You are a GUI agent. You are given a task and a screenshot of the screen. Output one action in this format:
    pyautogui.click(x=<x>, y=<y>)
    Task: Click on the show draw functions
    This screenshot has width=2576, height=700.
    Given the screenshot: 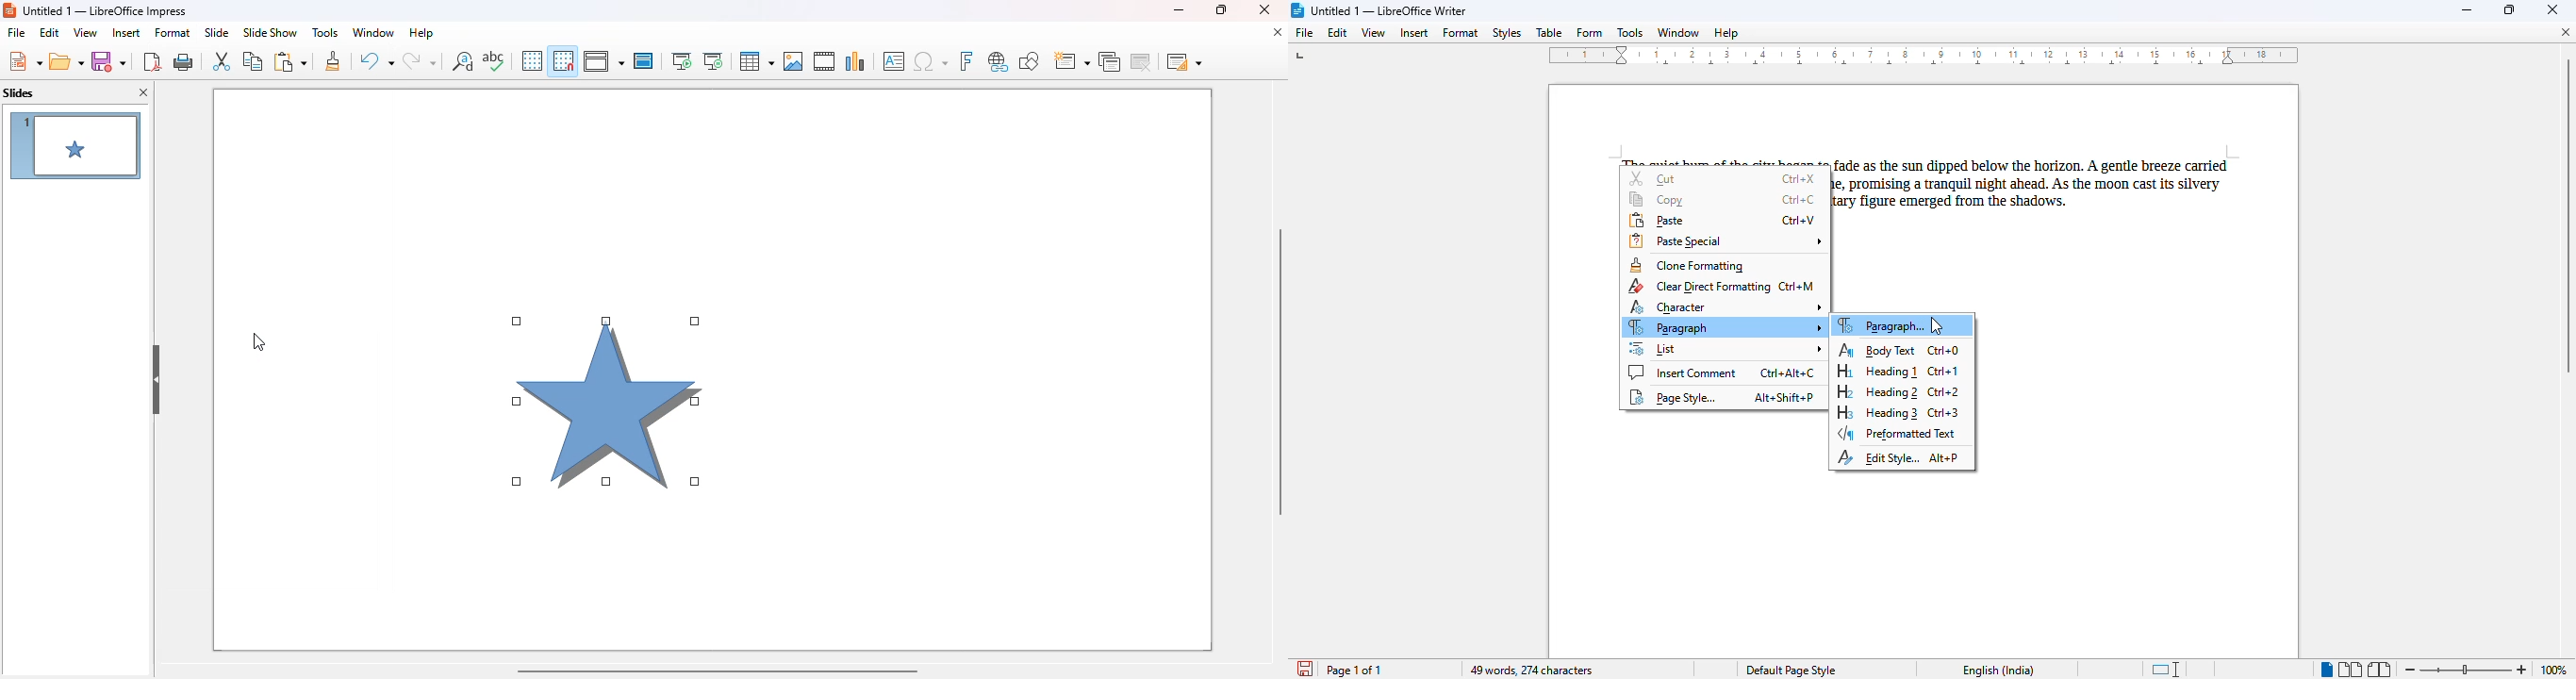 What is the action you would take?
    pyautogui.click(x=1028, y=60)
    